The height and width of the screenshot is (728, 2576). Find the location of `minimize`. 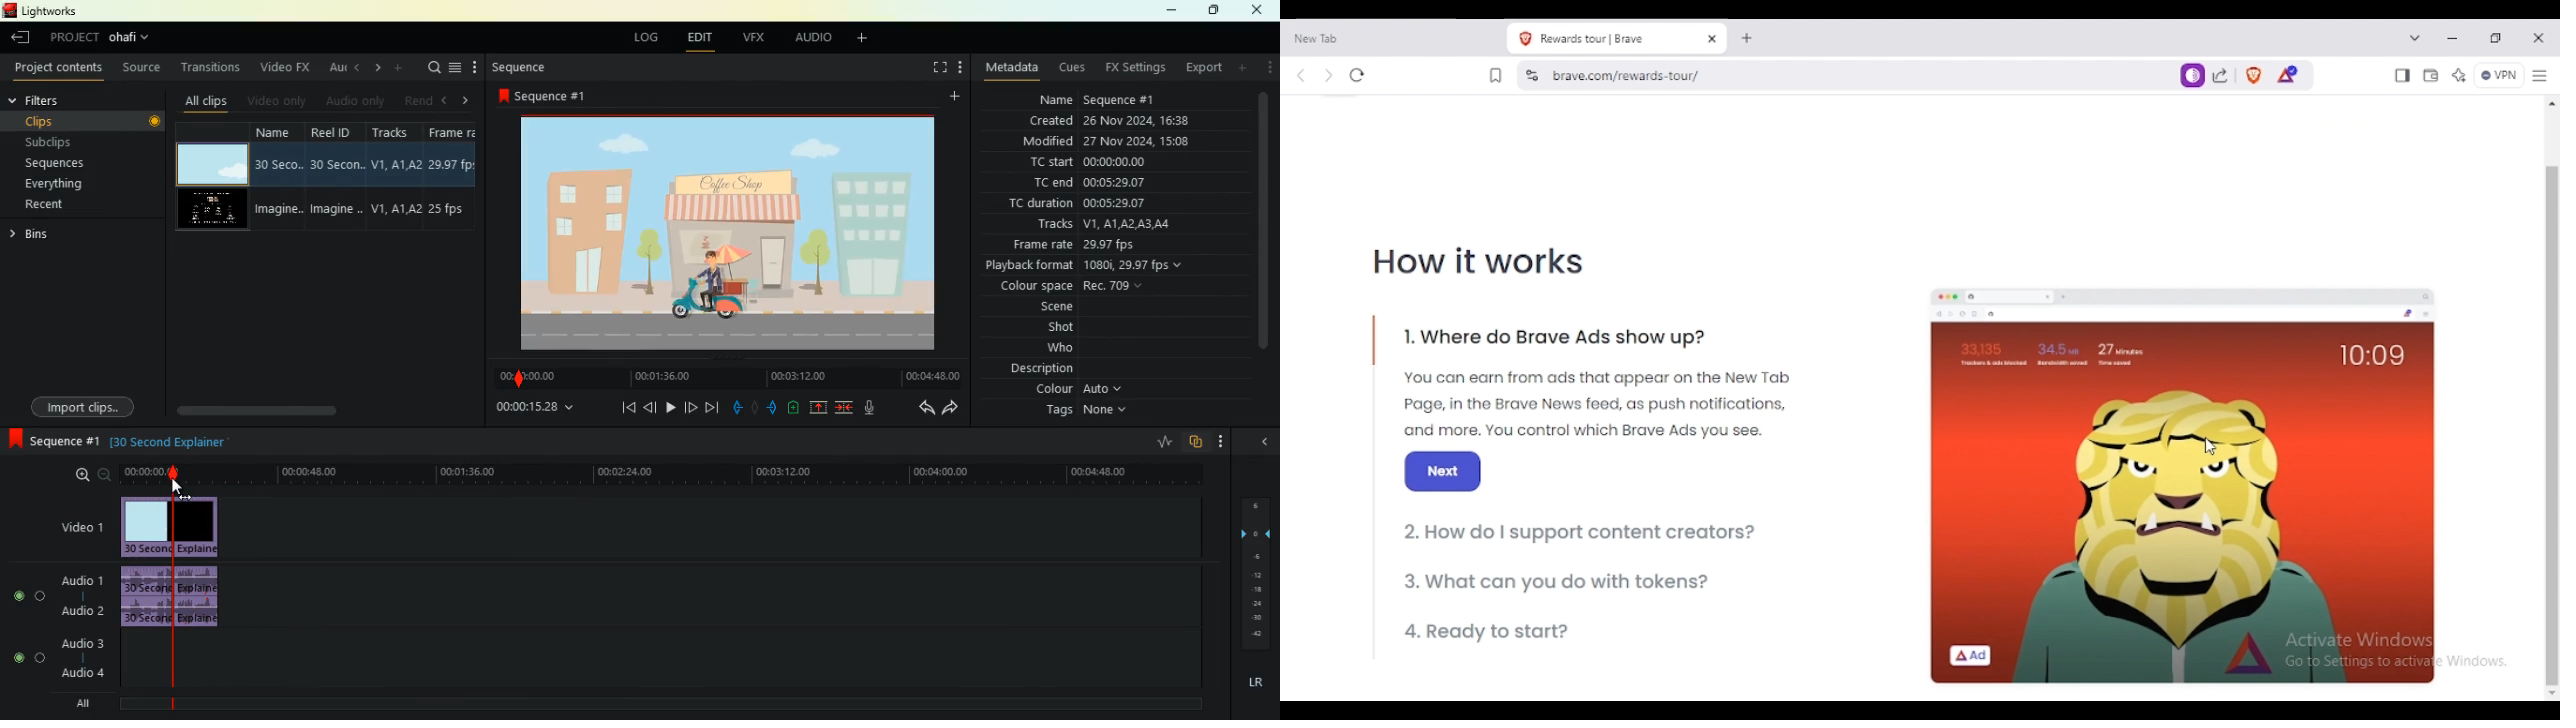

minimize is located at coordinates (1174, 11).